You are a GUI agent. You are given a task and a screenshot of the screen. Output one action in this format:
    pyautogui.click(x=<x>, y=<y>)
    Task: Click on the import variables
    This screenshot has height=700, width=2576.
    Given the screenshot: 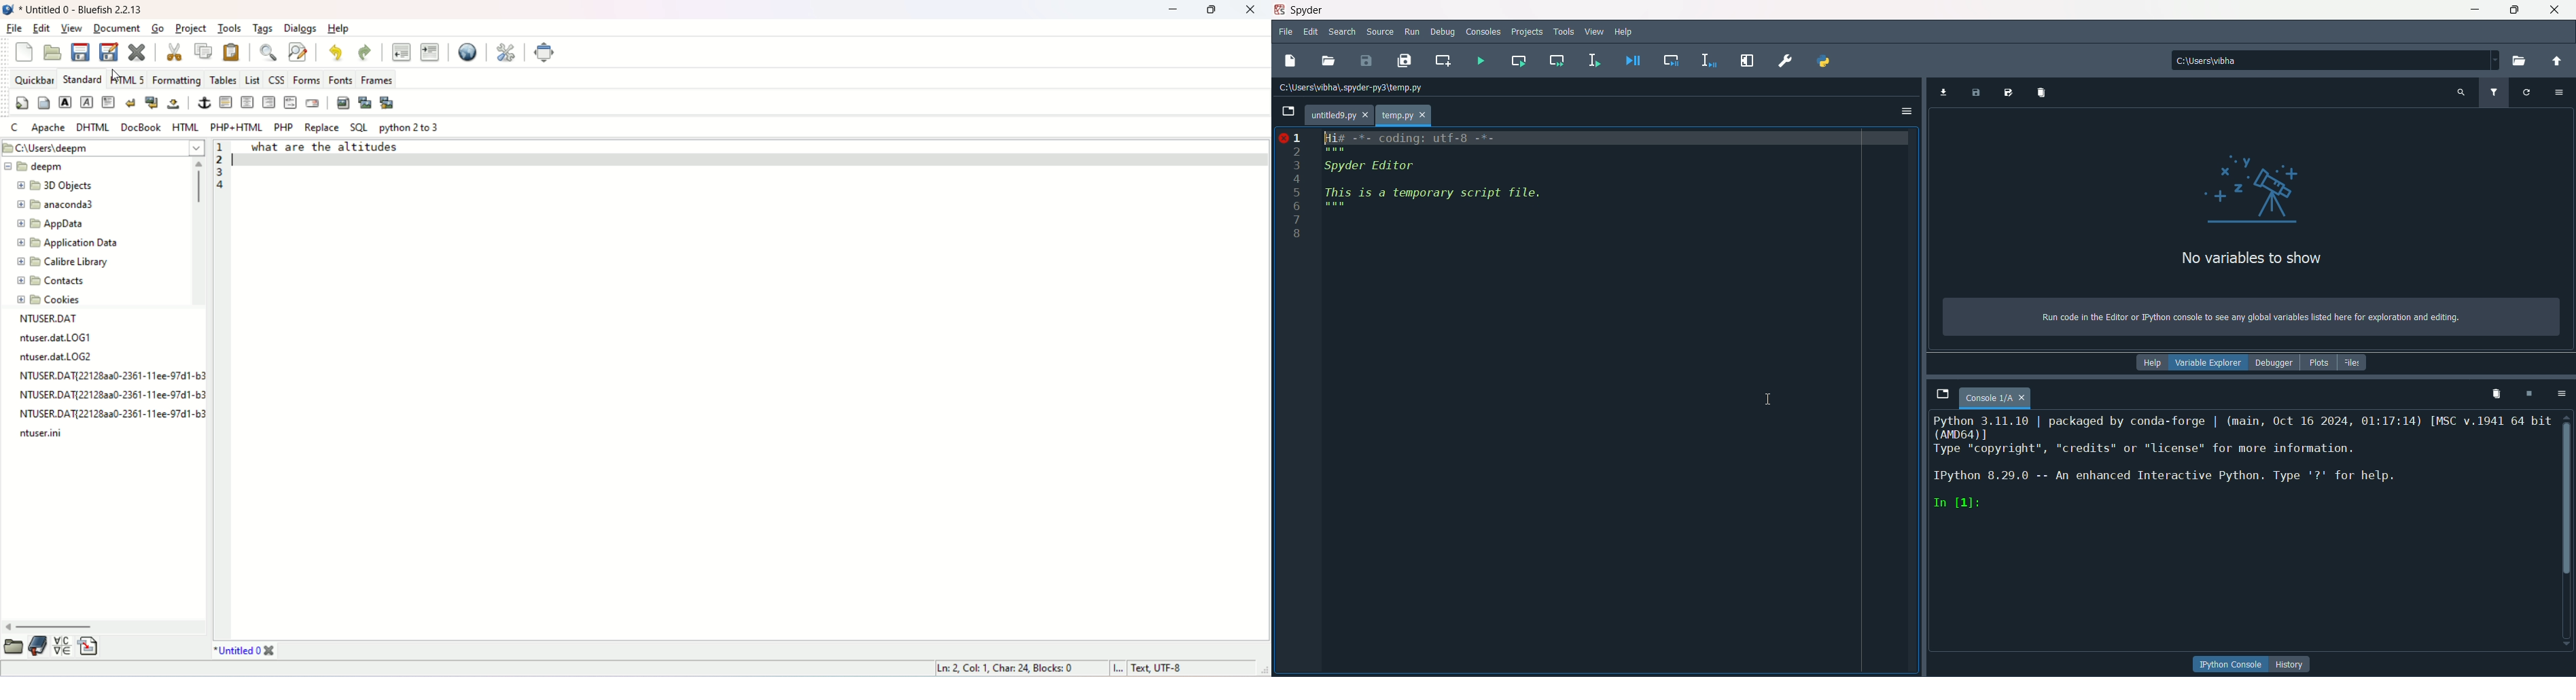 What is the action you would take?
    pyautogui.click(x=2040, y=93)
    